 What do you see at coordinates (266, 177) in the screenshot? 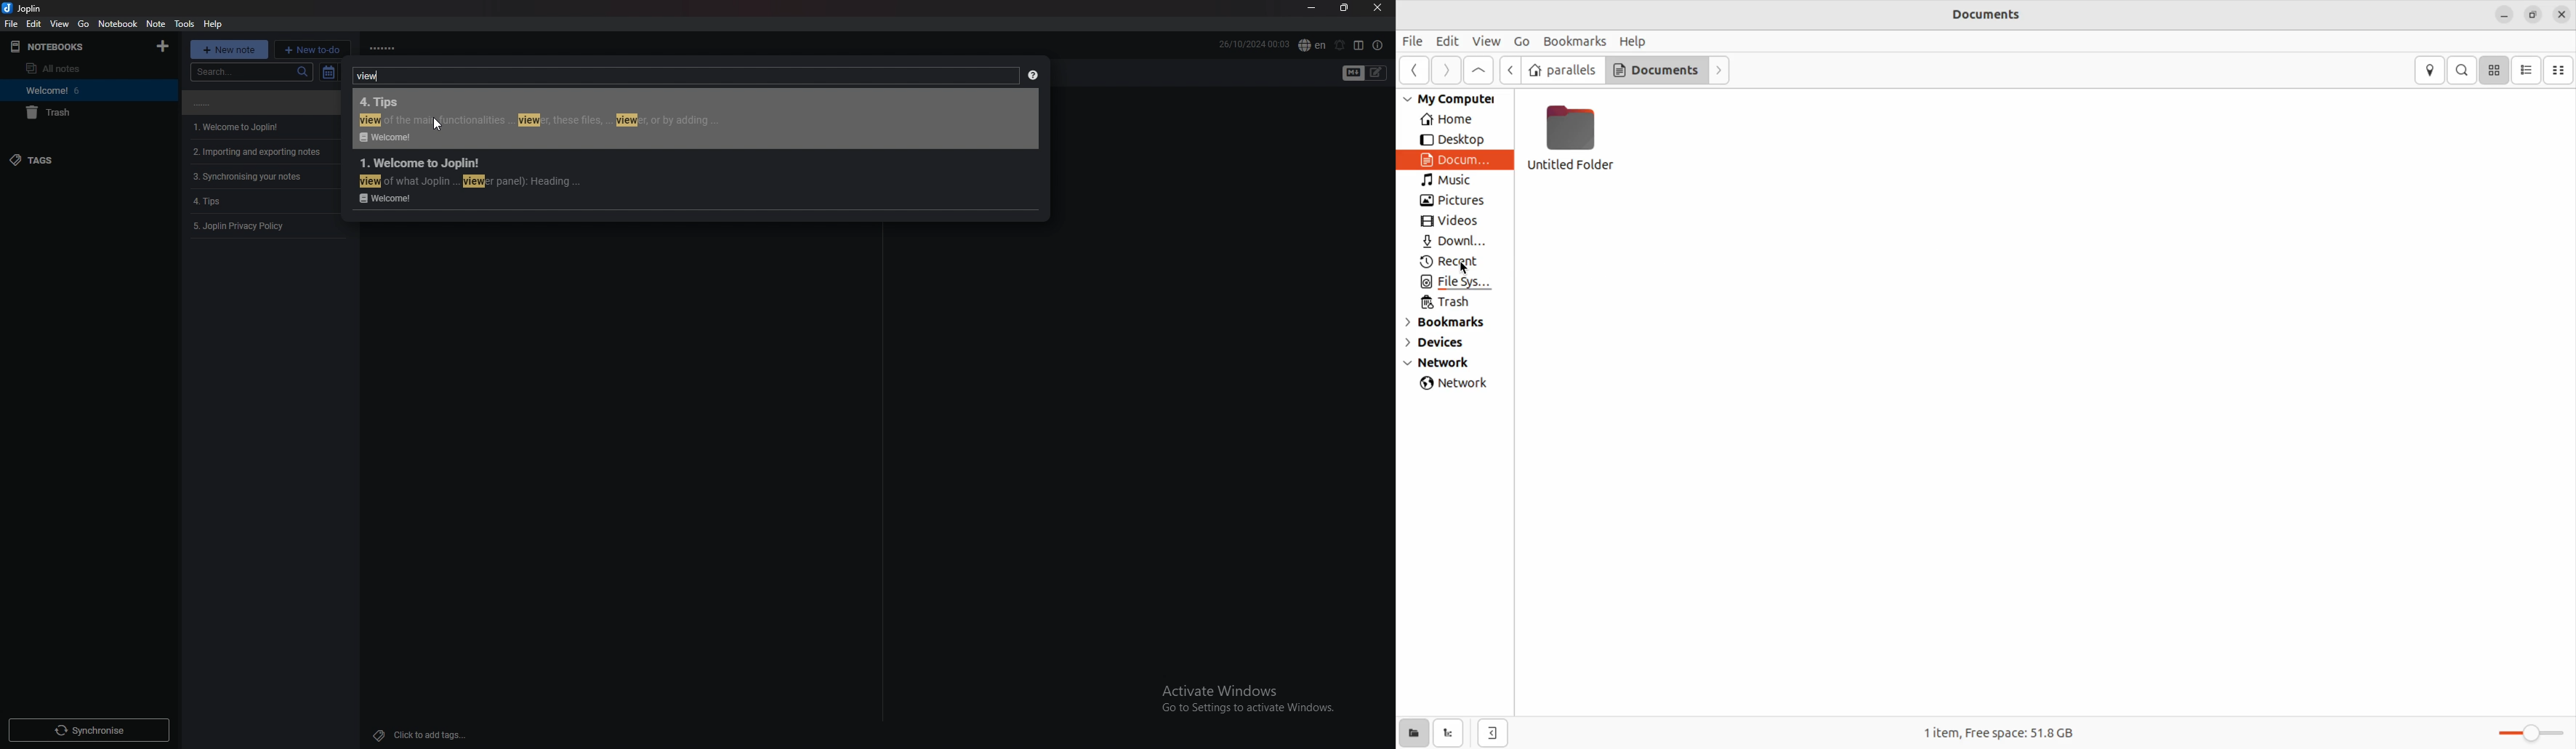
I see `note 4` at bounding box center [266, 177].